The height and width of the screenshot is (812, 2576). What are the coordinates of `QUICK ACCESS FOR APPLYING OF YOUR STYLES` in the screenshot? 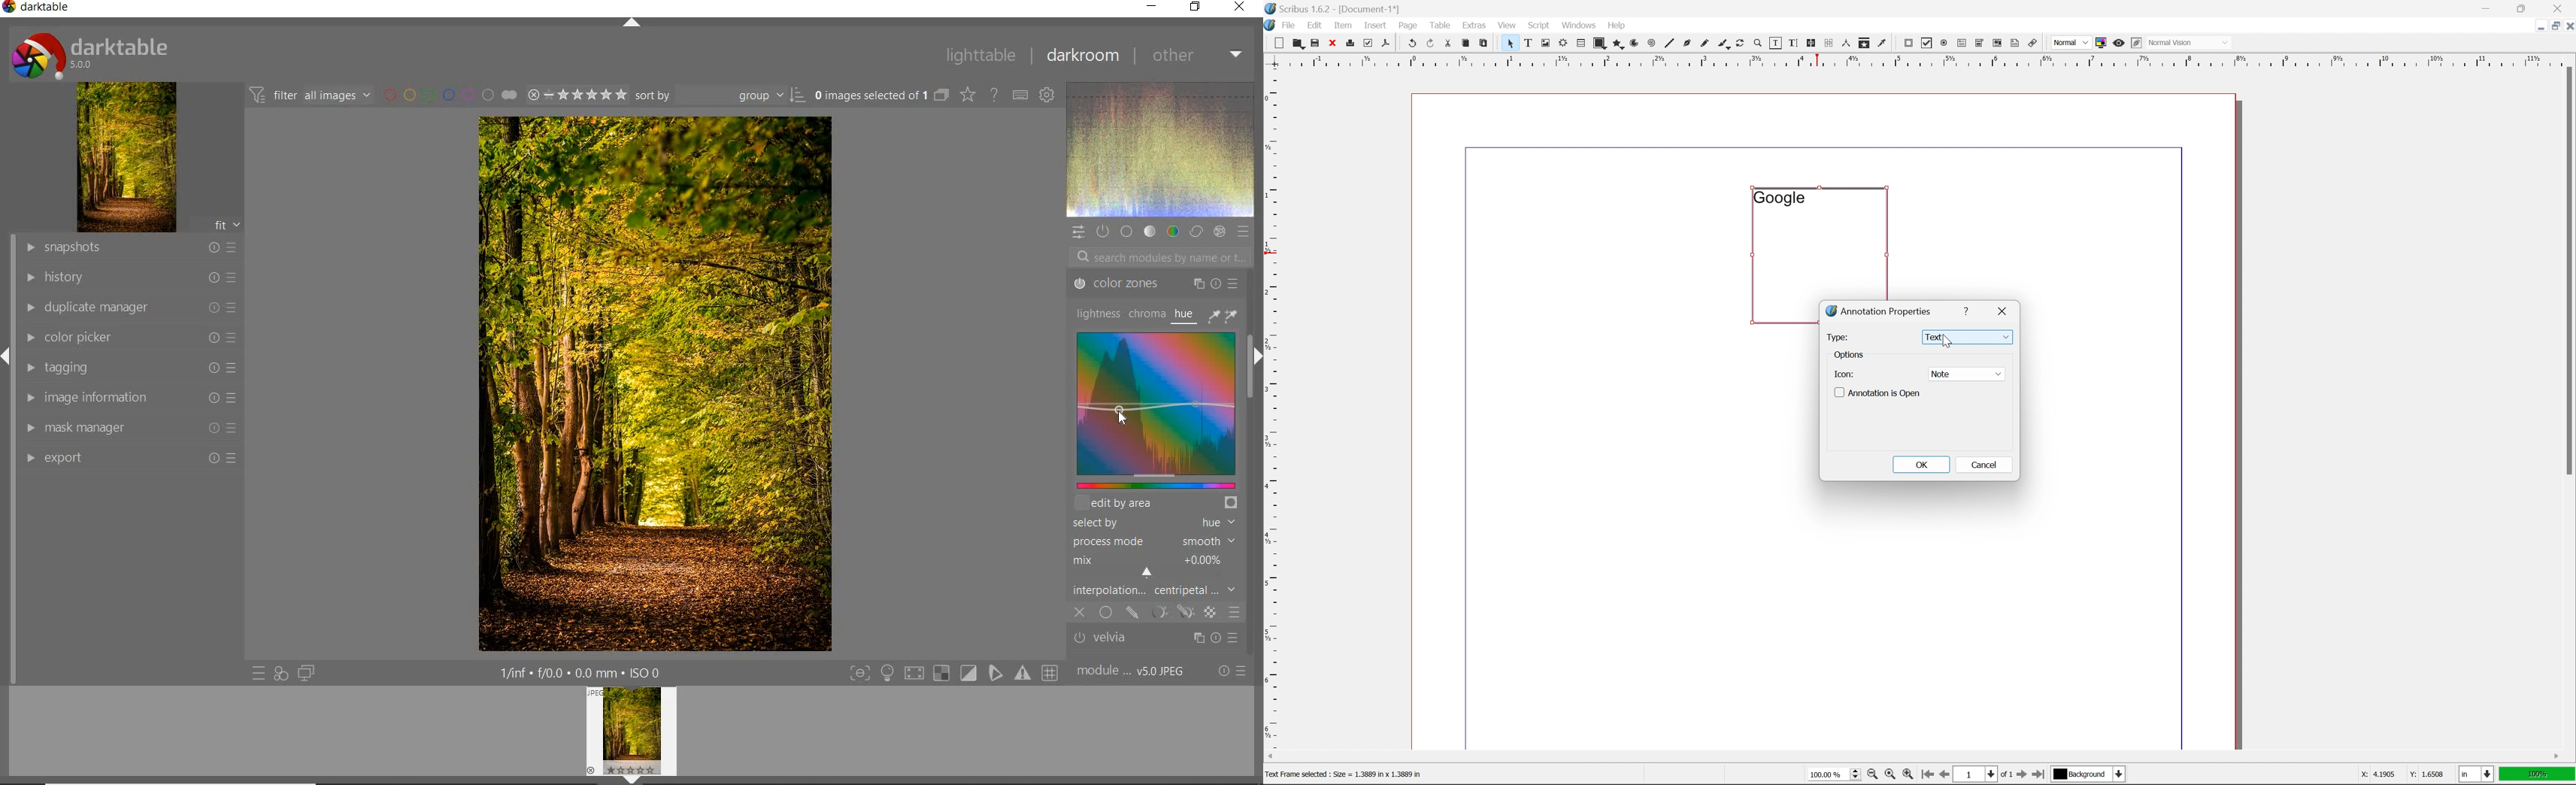 It's located at (280, 674).